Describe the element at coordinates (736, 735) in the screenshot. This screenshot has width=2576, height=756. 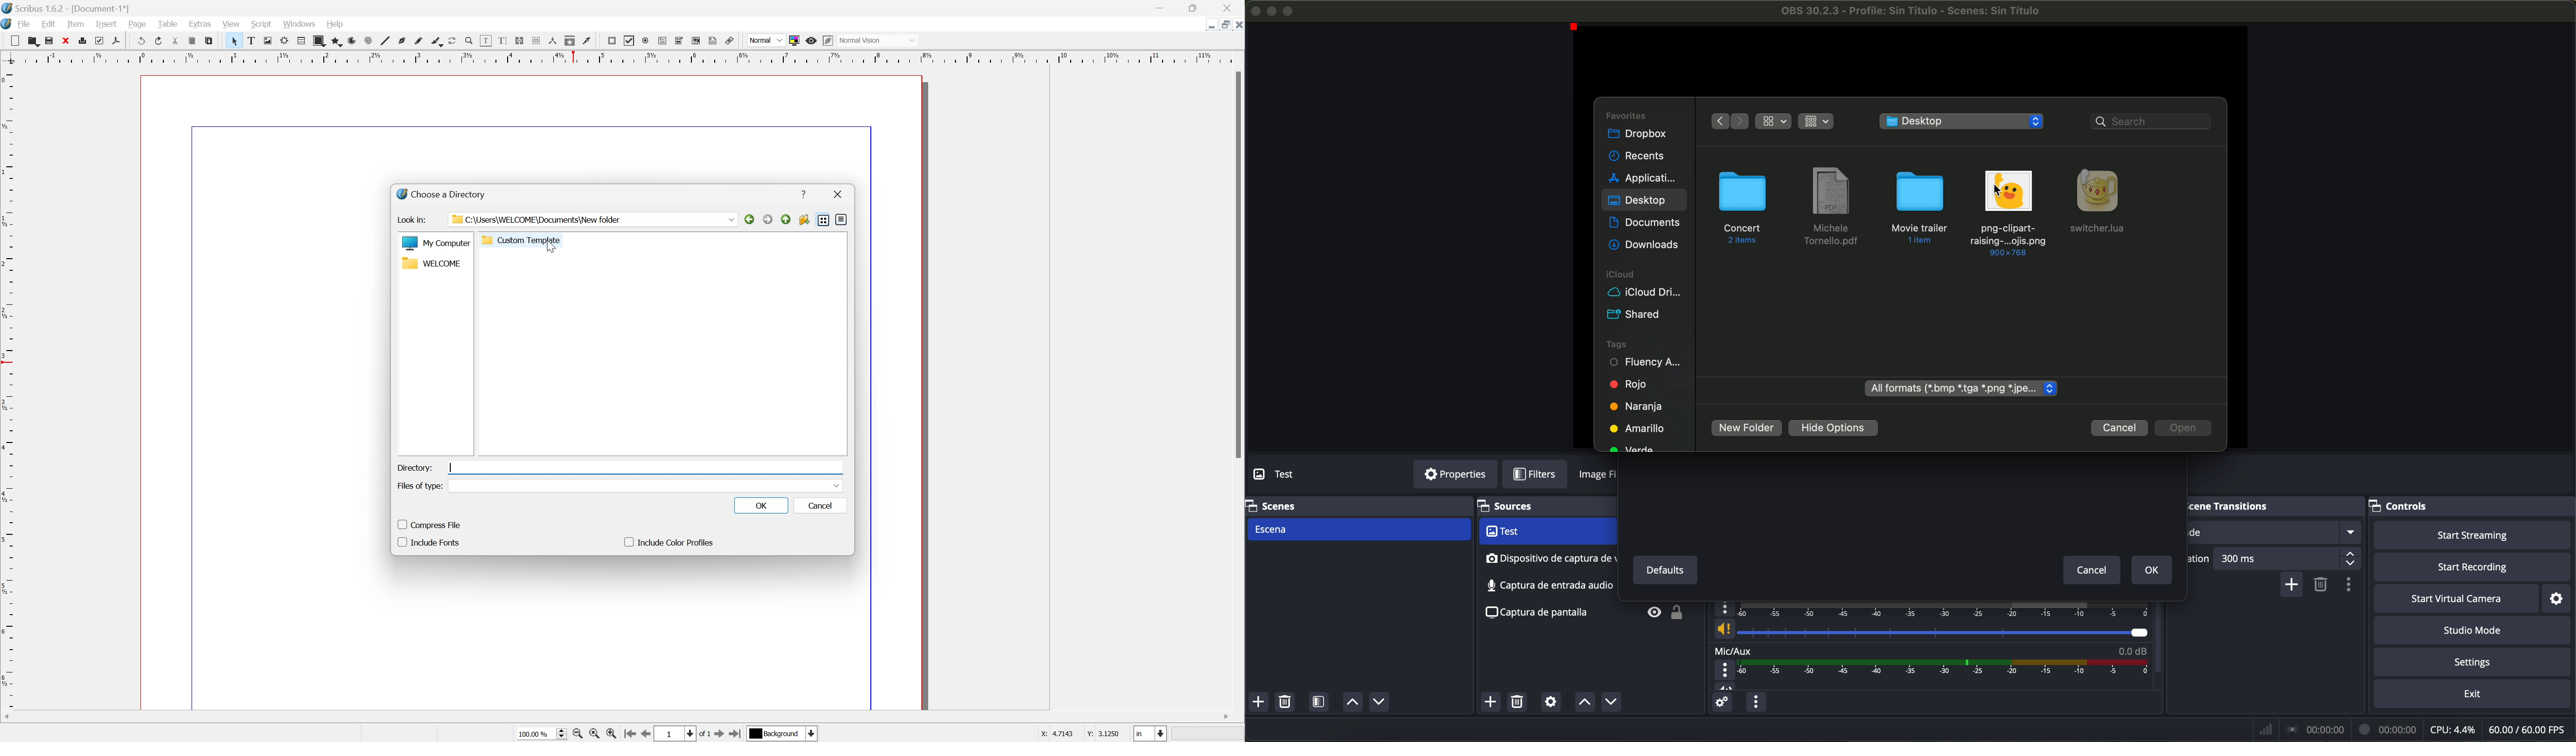
I see `Go to last page` at that location.